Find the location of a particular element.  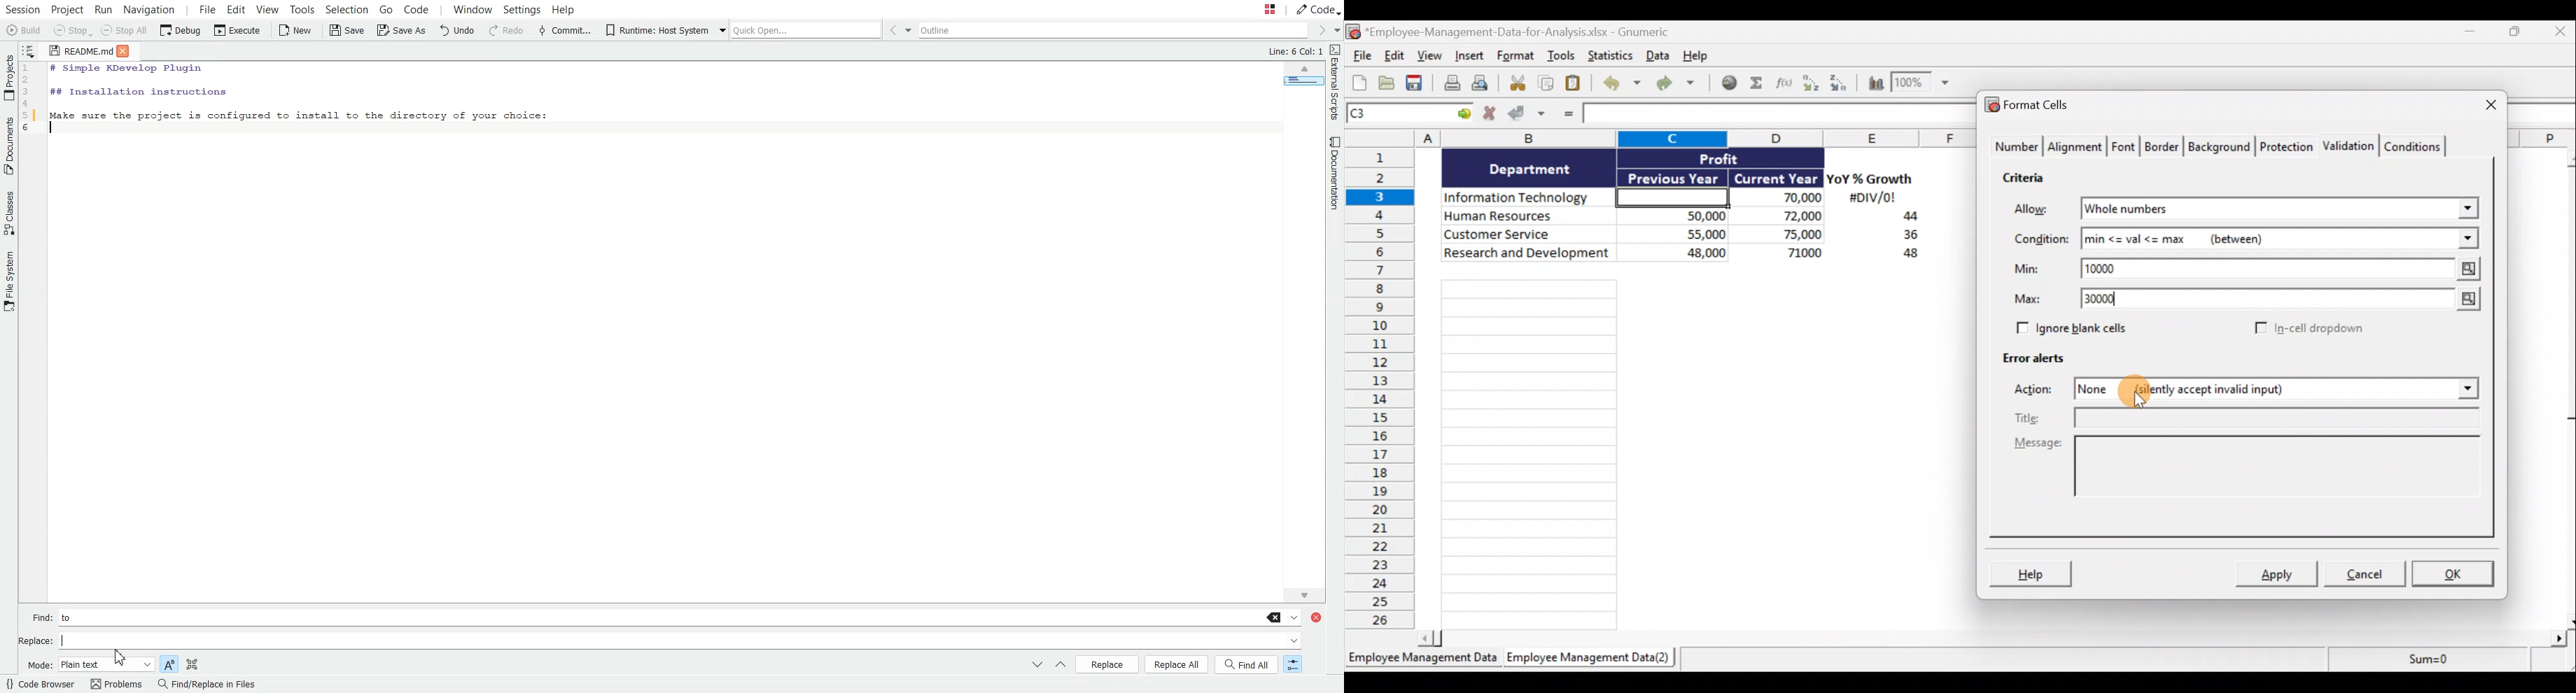

Number is located at coordinates (2015, 148).